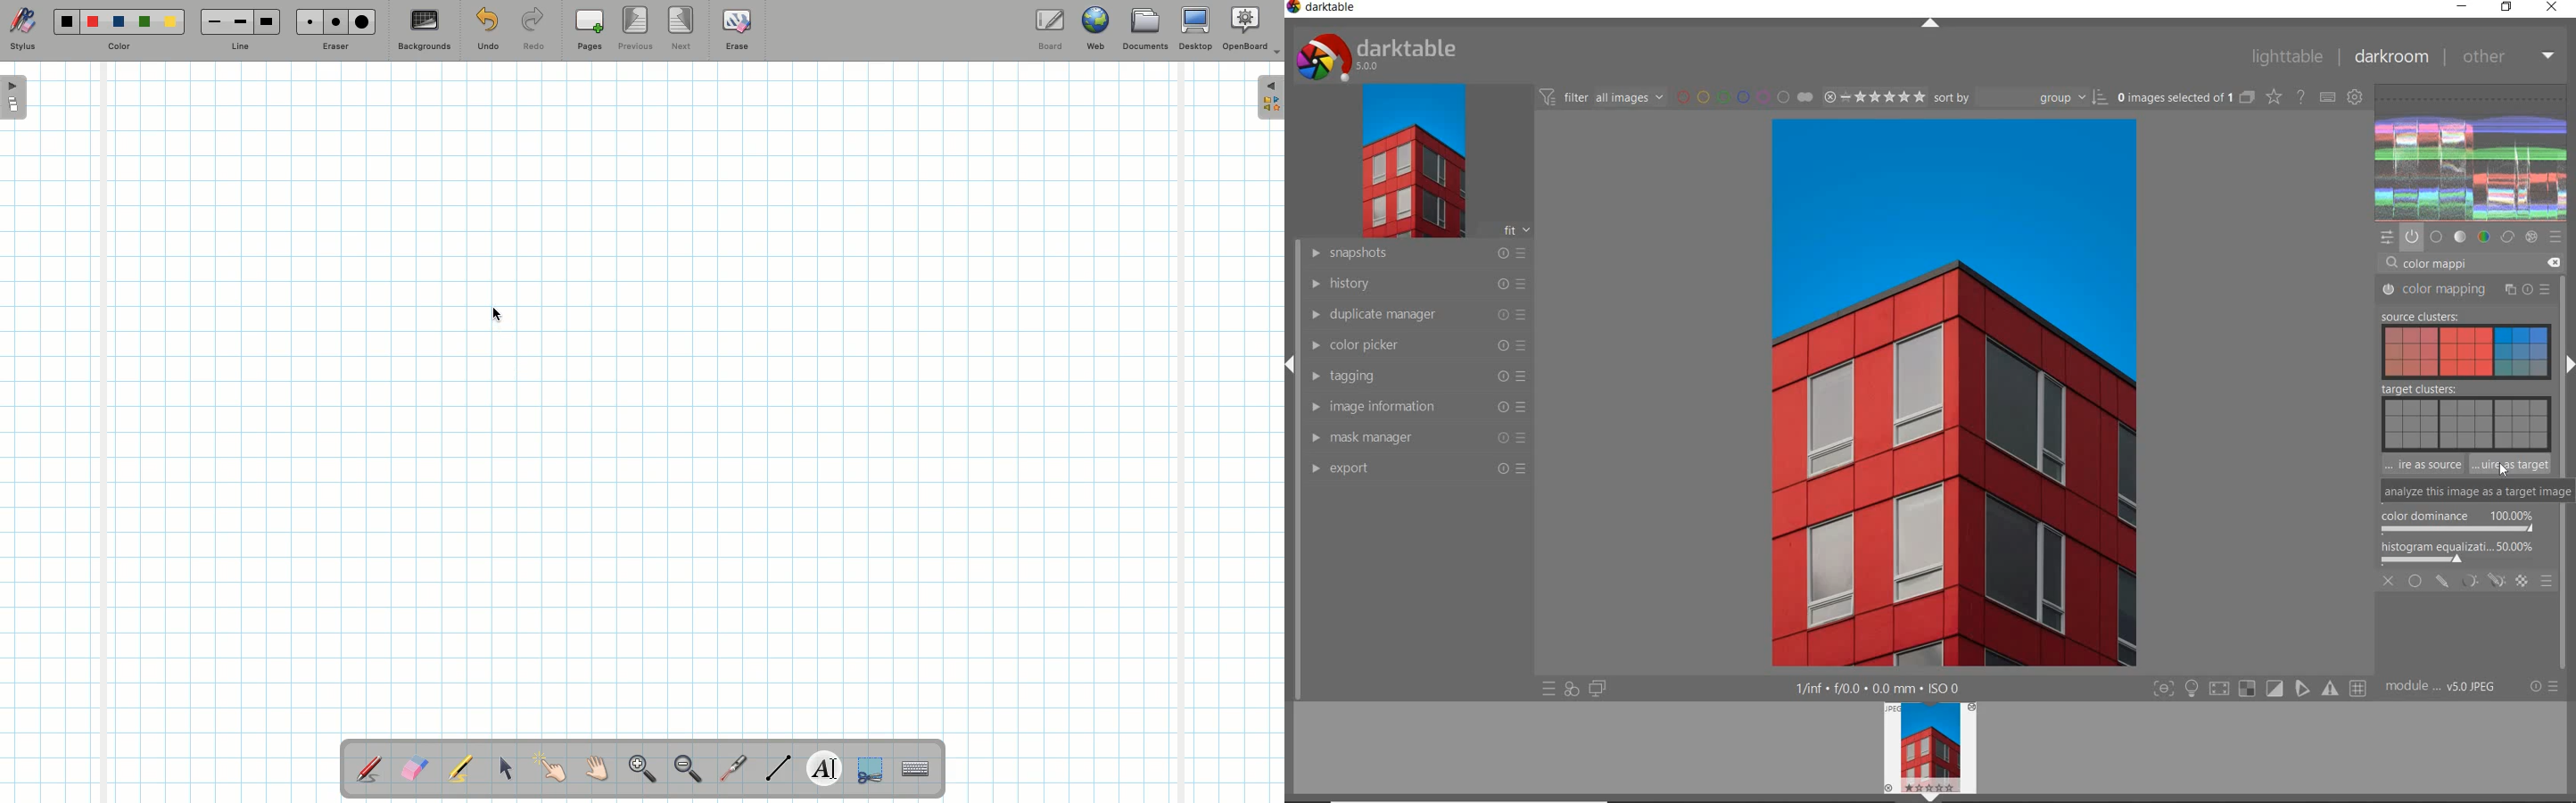 This screenshot has height=812, width=2576. I want to click on ANALYZE THIS IMAGE AS A SOURCE IMAGE, so click(2421, 465).